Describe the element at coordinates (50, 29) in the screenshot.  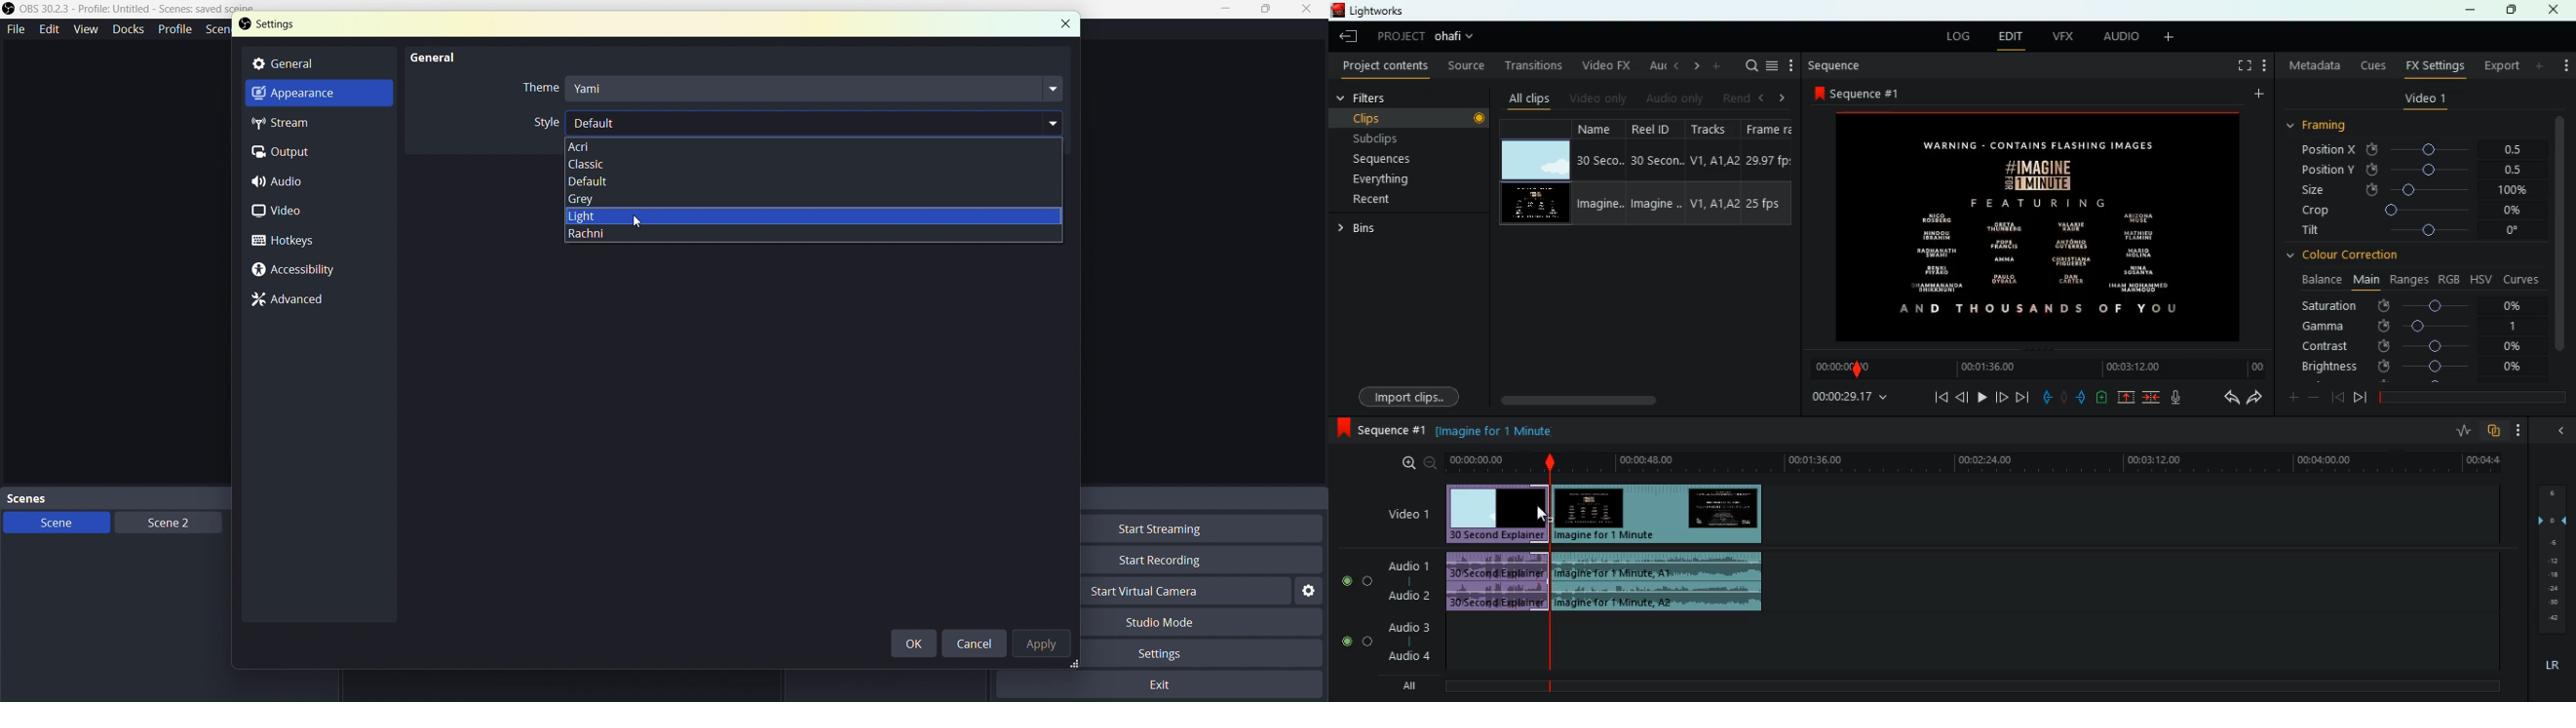
I see `Edit` at that location.